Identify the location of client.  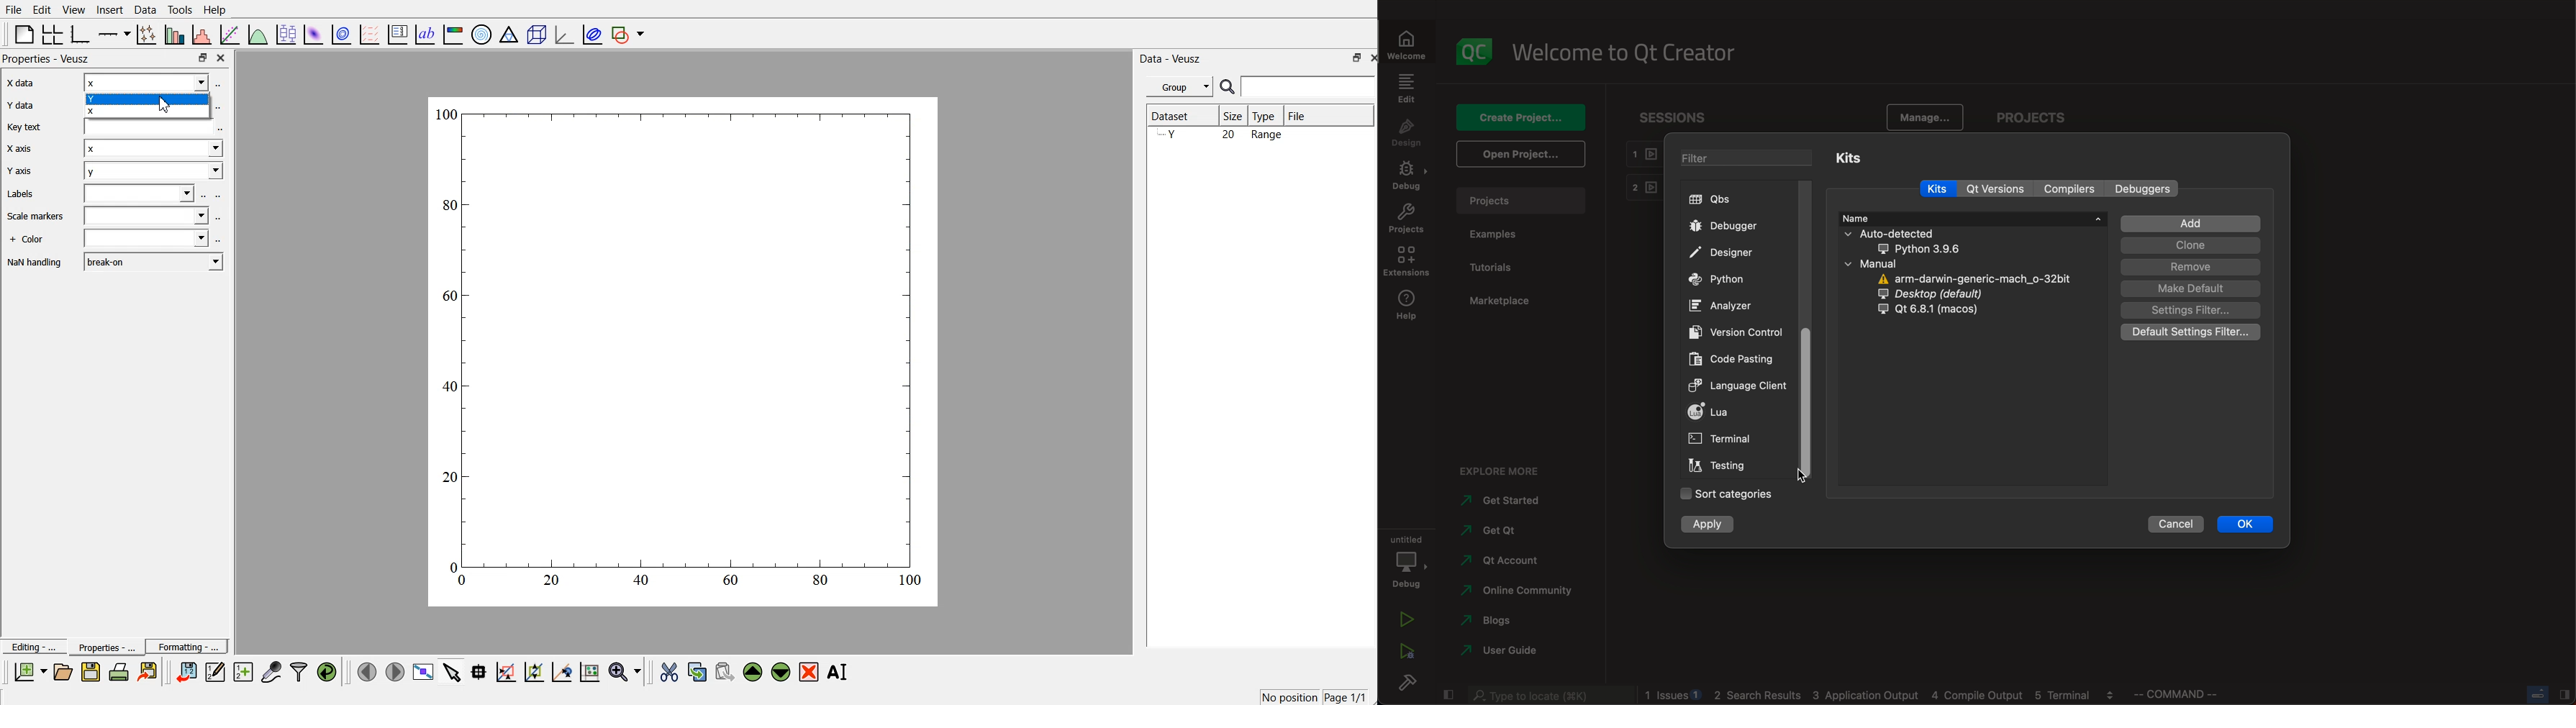
(1737, 387).